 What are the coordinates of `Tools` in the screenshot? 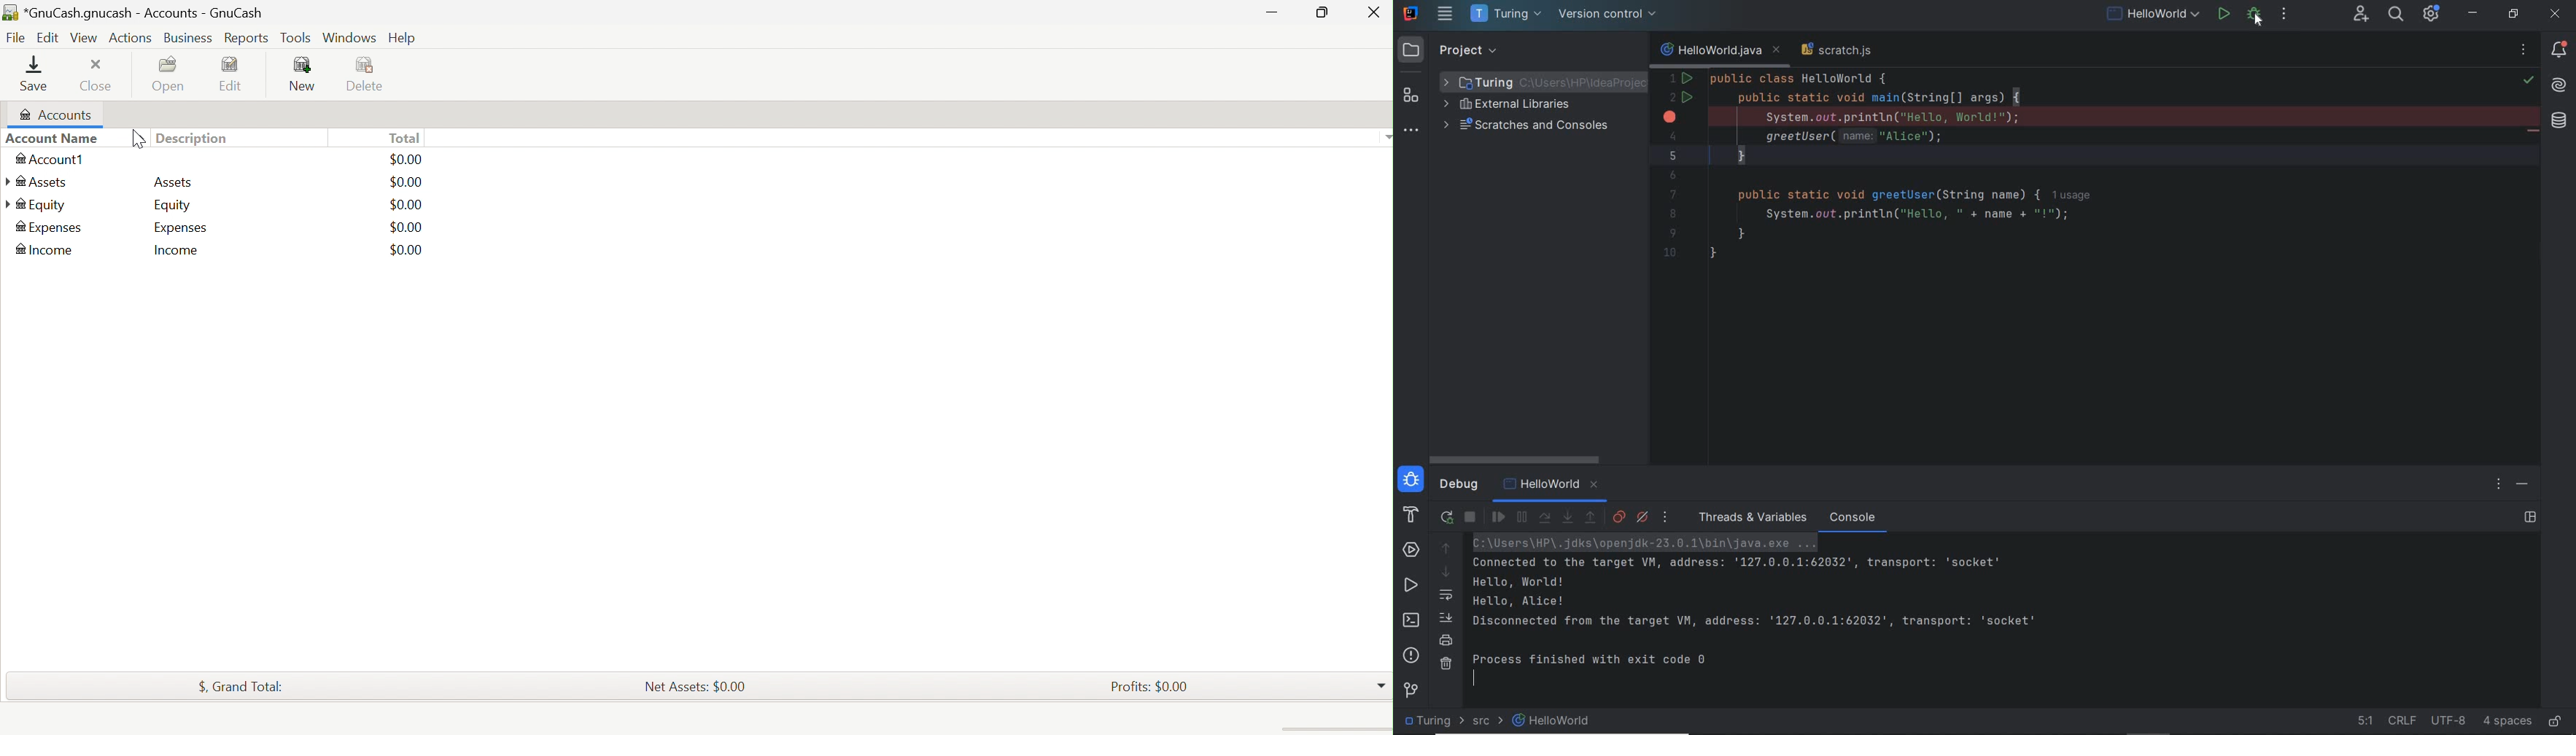 It's located at (297, 38).